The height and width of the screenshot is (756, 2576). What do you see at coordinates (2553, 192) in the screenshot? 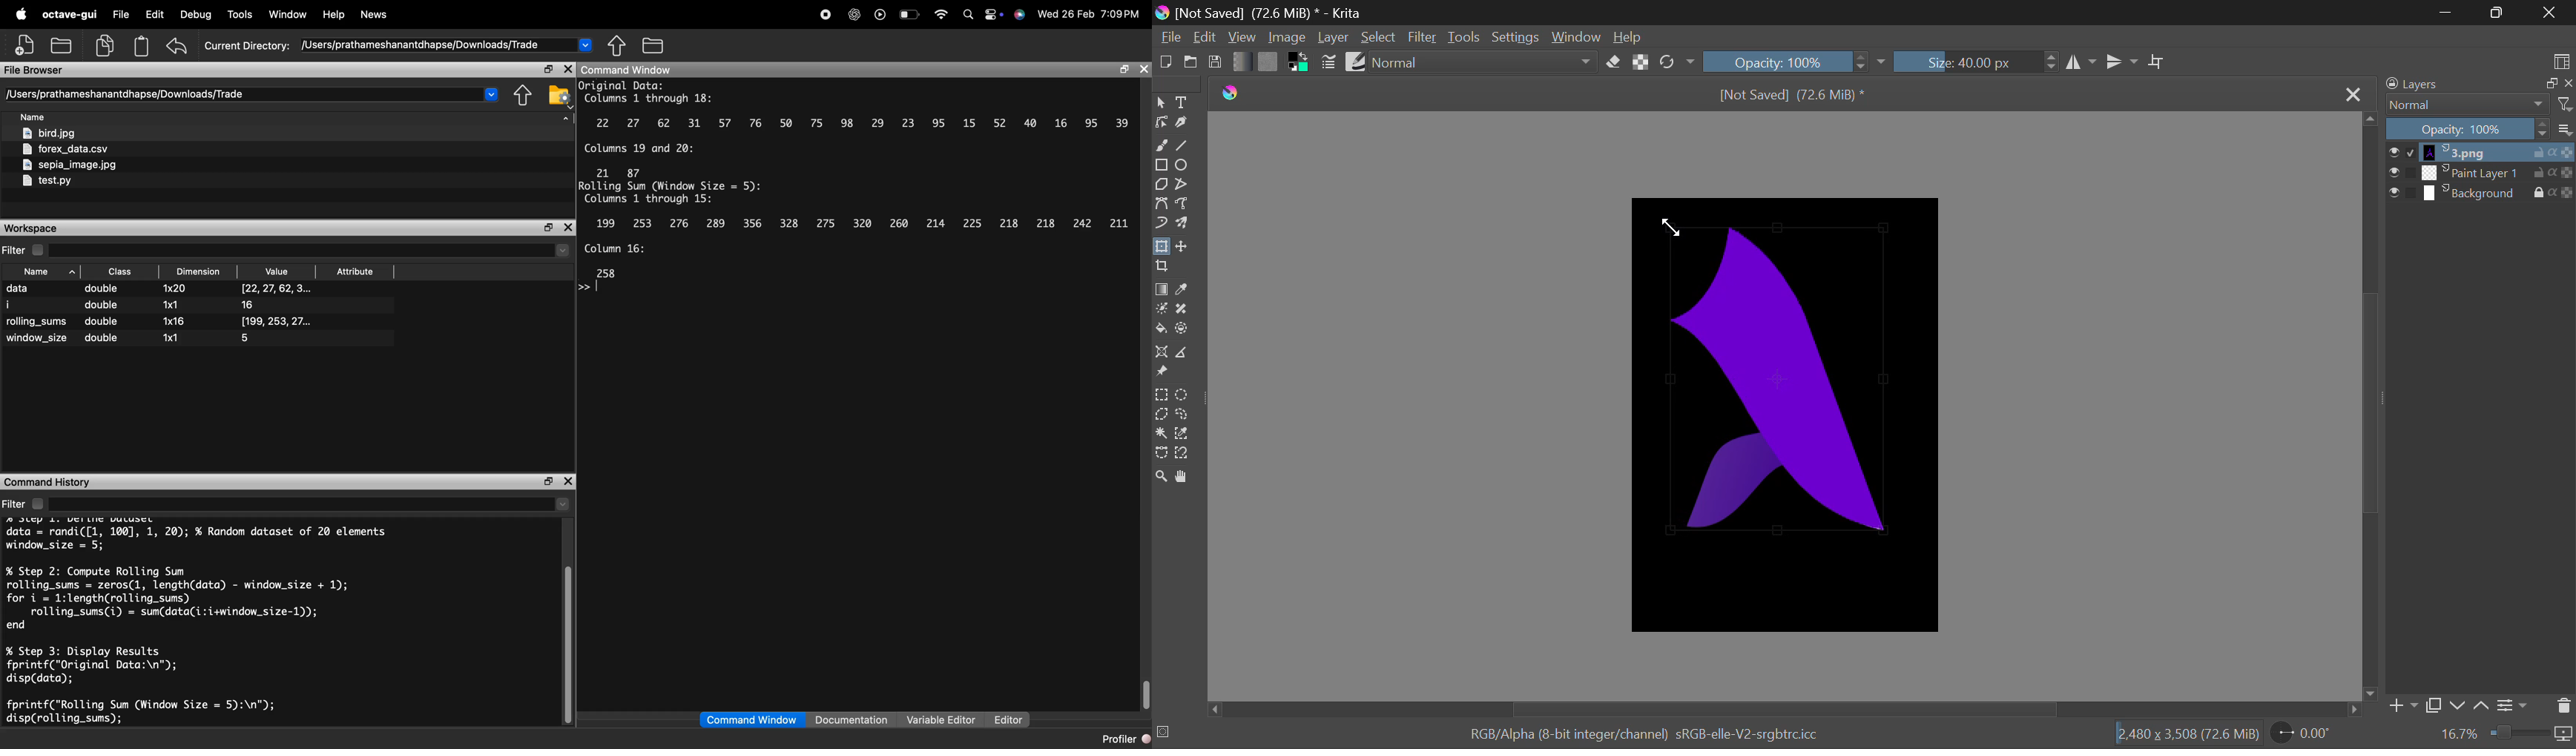
I see `actions` at bounding box center [2553, 192].